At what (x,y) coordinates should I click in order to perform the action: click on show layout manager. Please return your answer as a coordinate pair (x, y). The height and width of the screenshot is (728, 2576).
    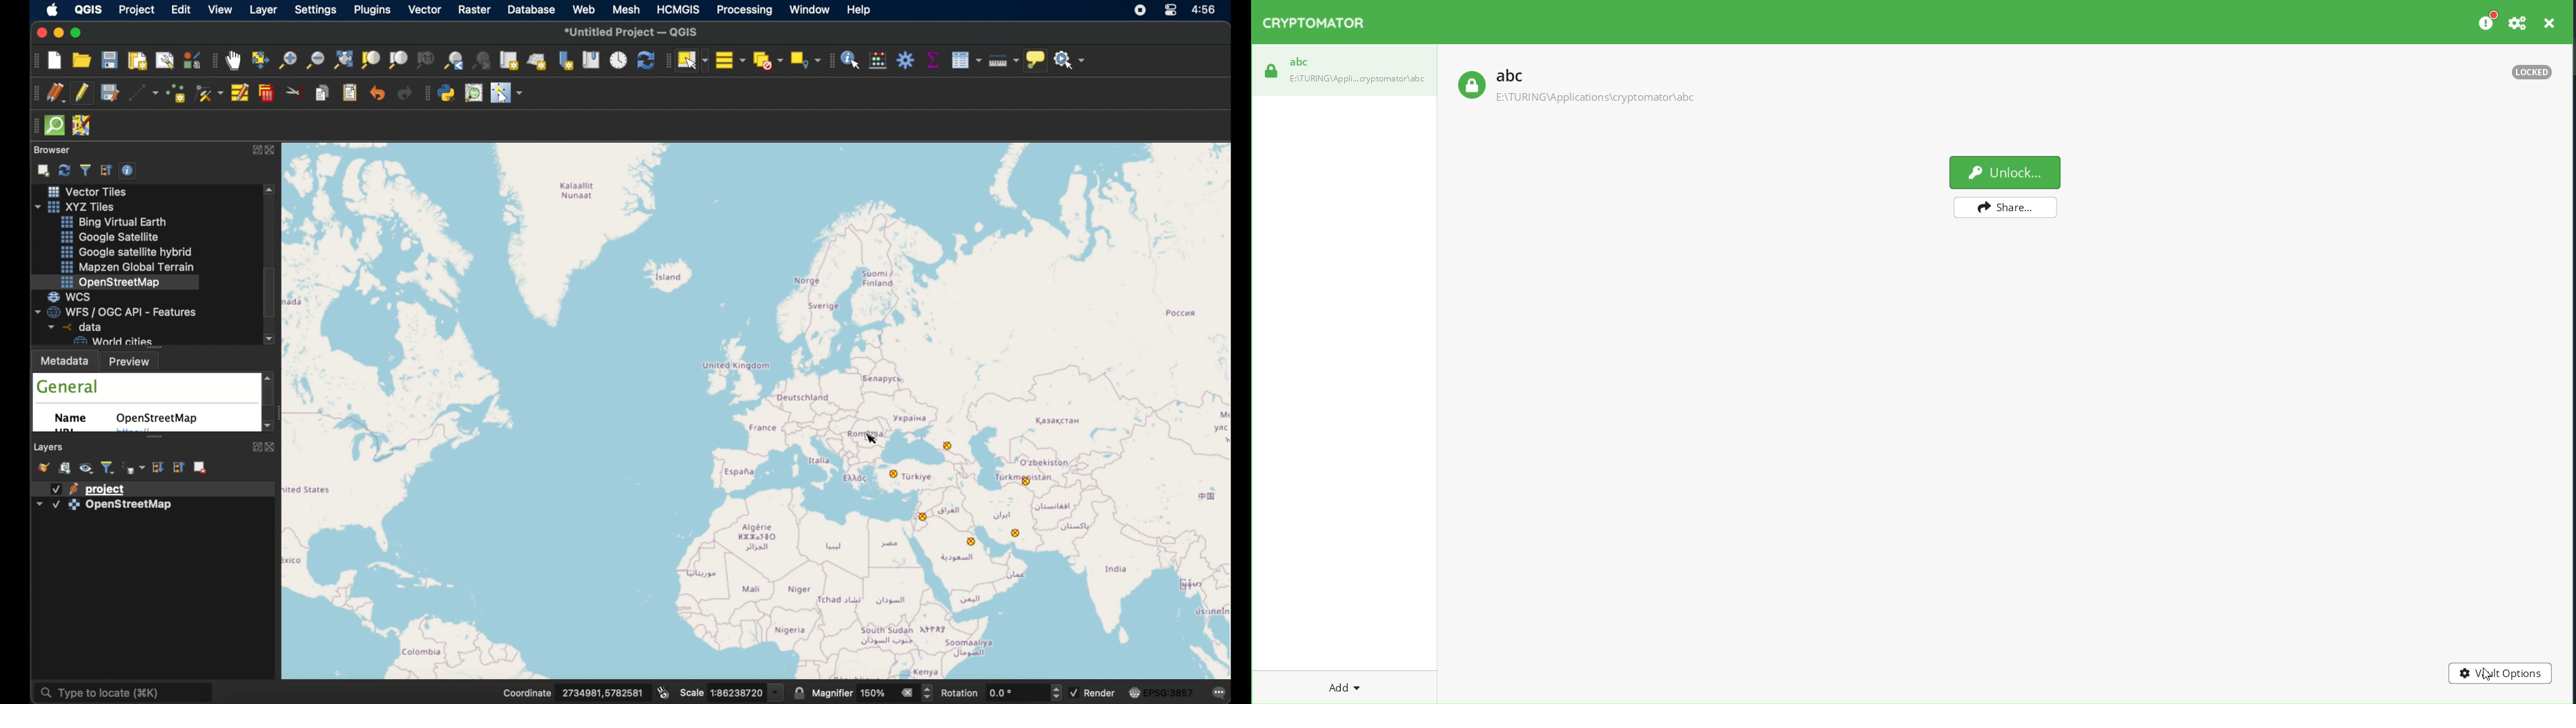
    Looking at the image, I should click on (166, 62).